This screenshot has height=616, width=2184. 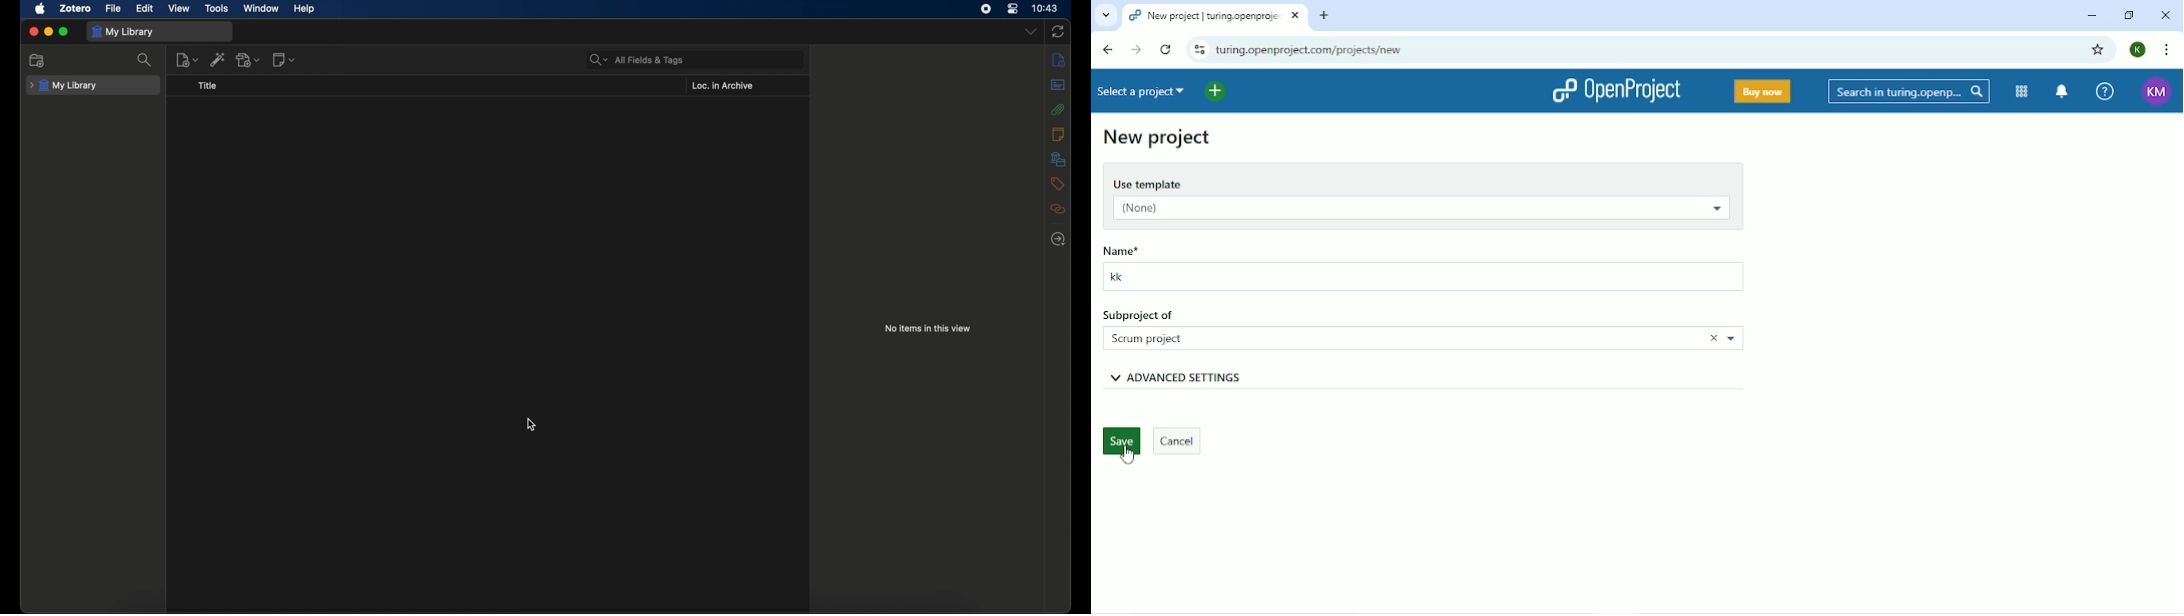 What do you see at coordinates (2139, 50) in the screenshot?
I see `K` at bounding box center [2139, 50].